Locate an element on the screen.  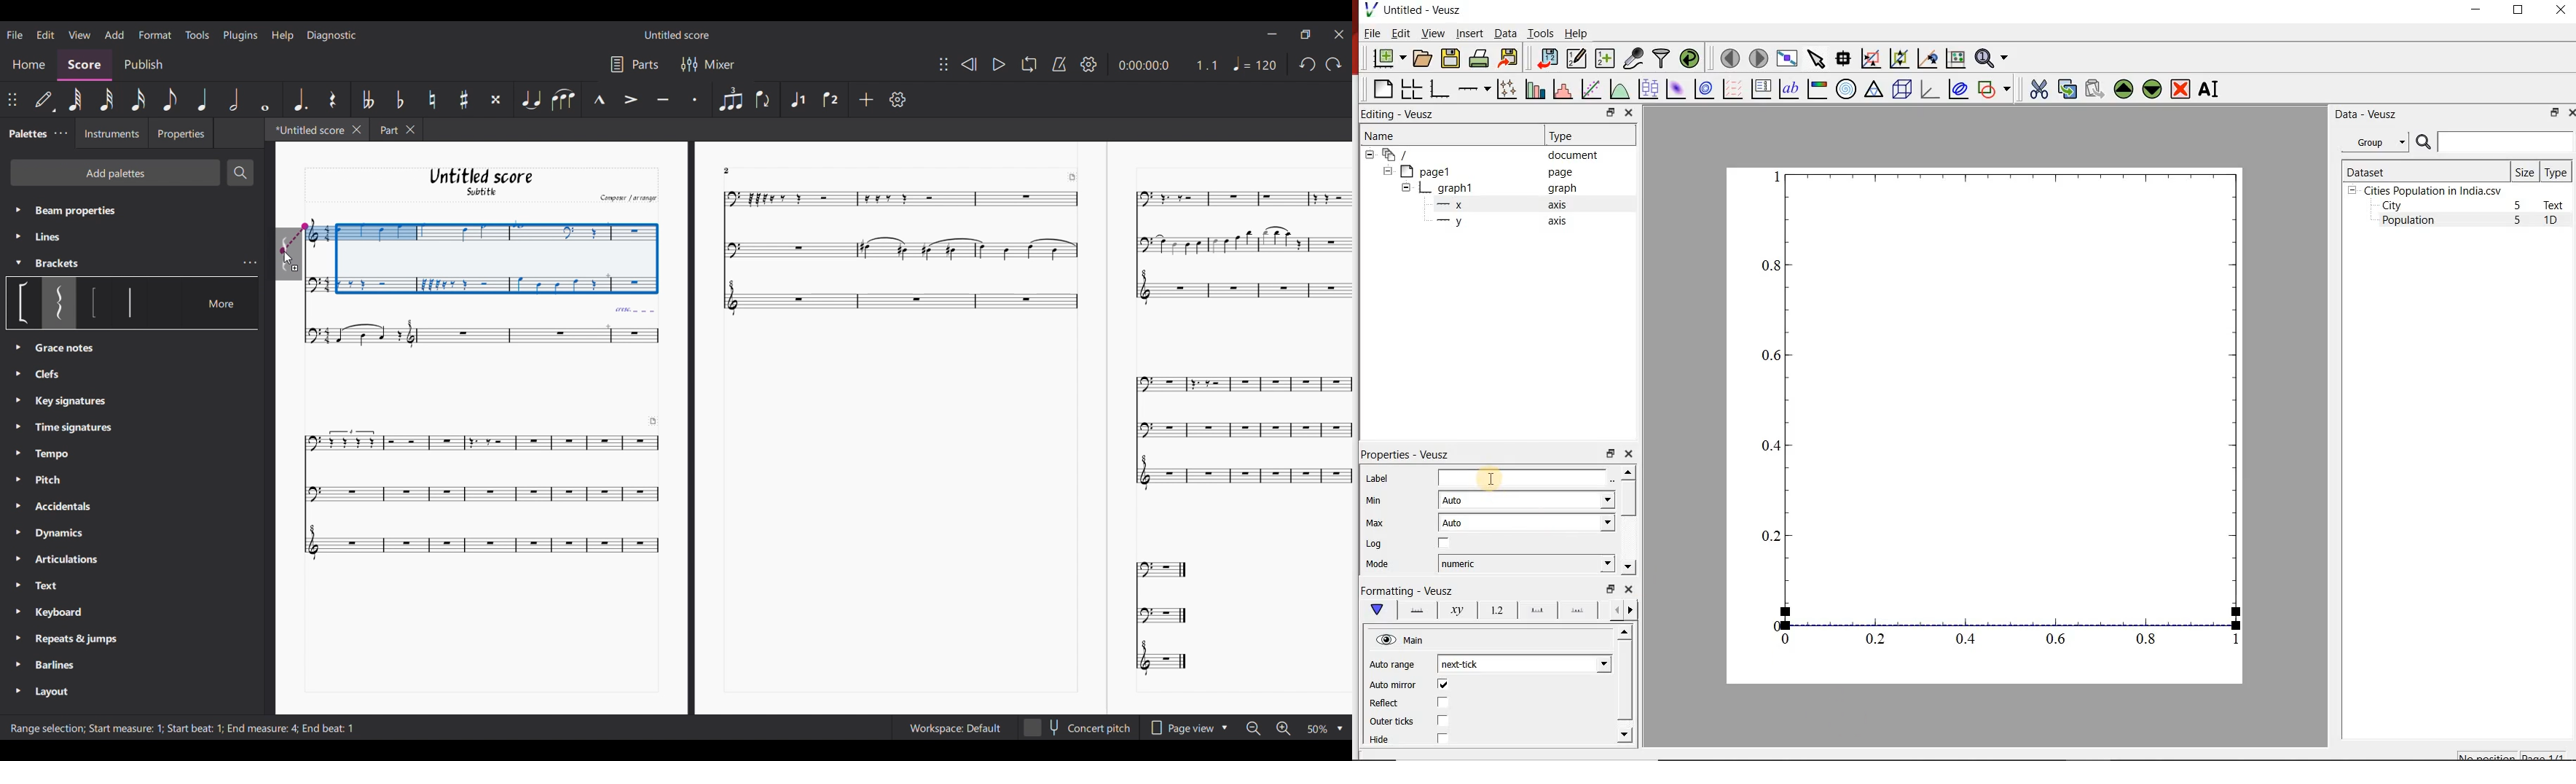
Parts is located at coordinates (646, 64).